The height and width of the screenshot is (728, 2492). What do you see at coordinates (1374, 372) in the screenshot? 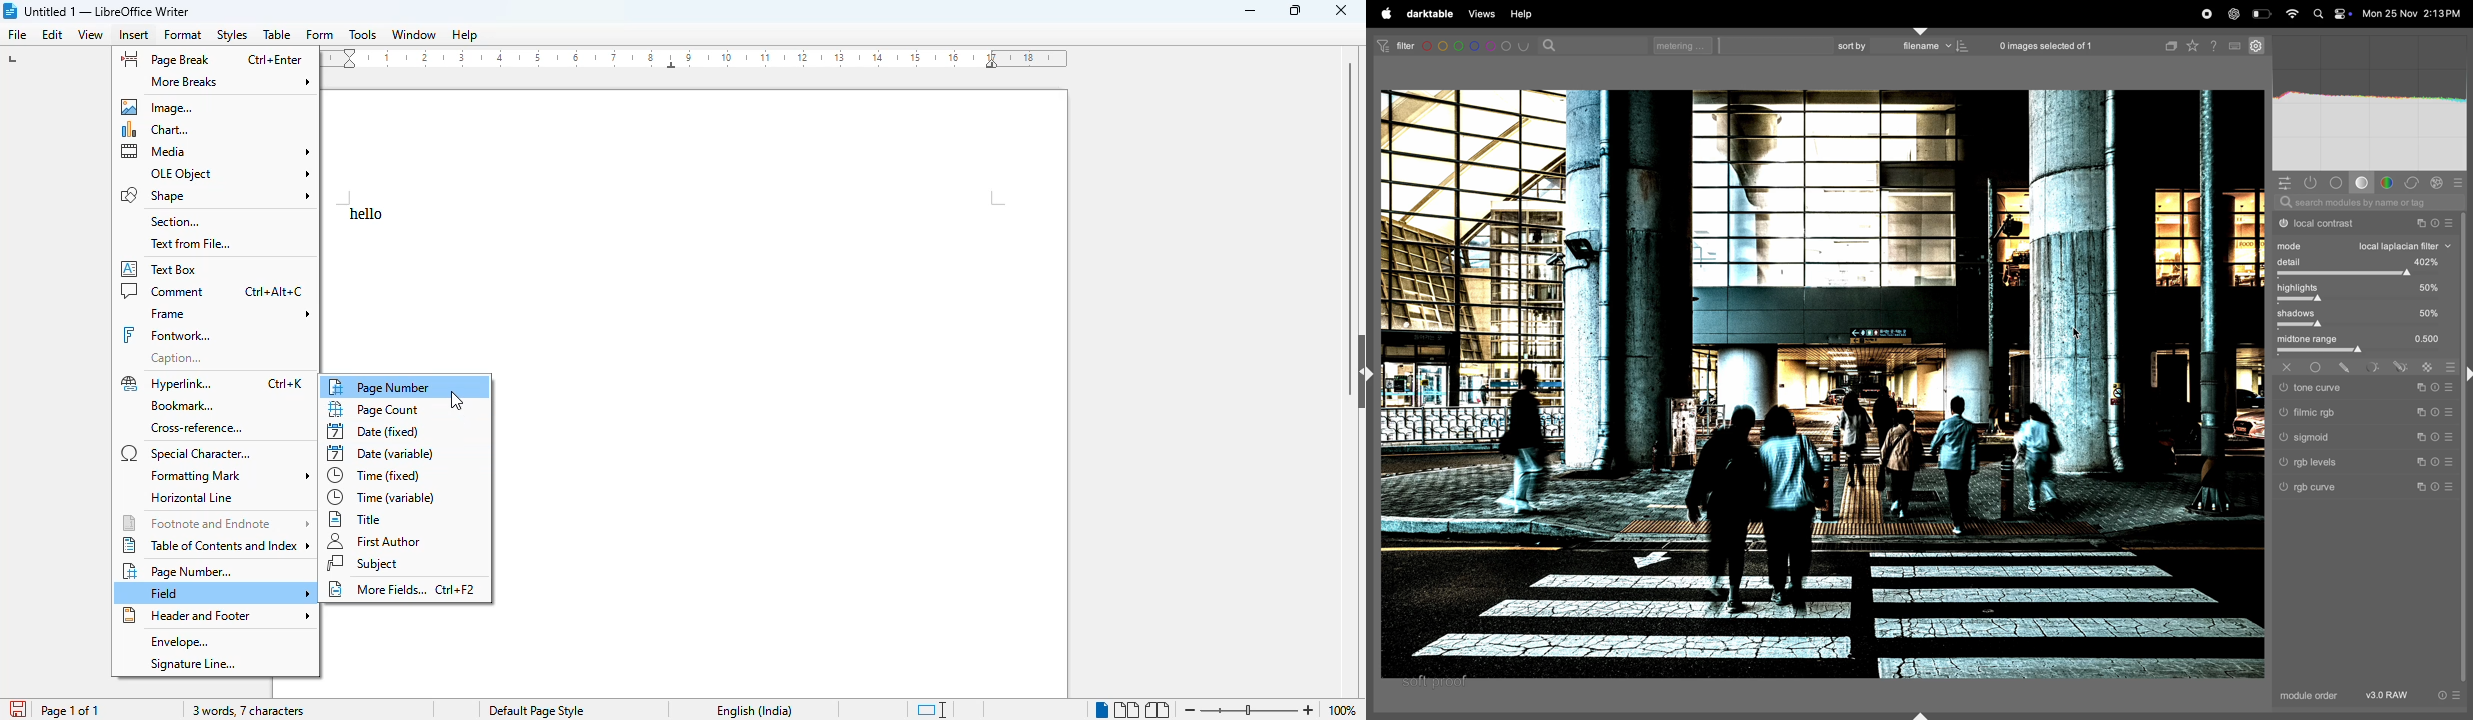
I see `shift+ctrl+l` at bounding box center [1374, 372].